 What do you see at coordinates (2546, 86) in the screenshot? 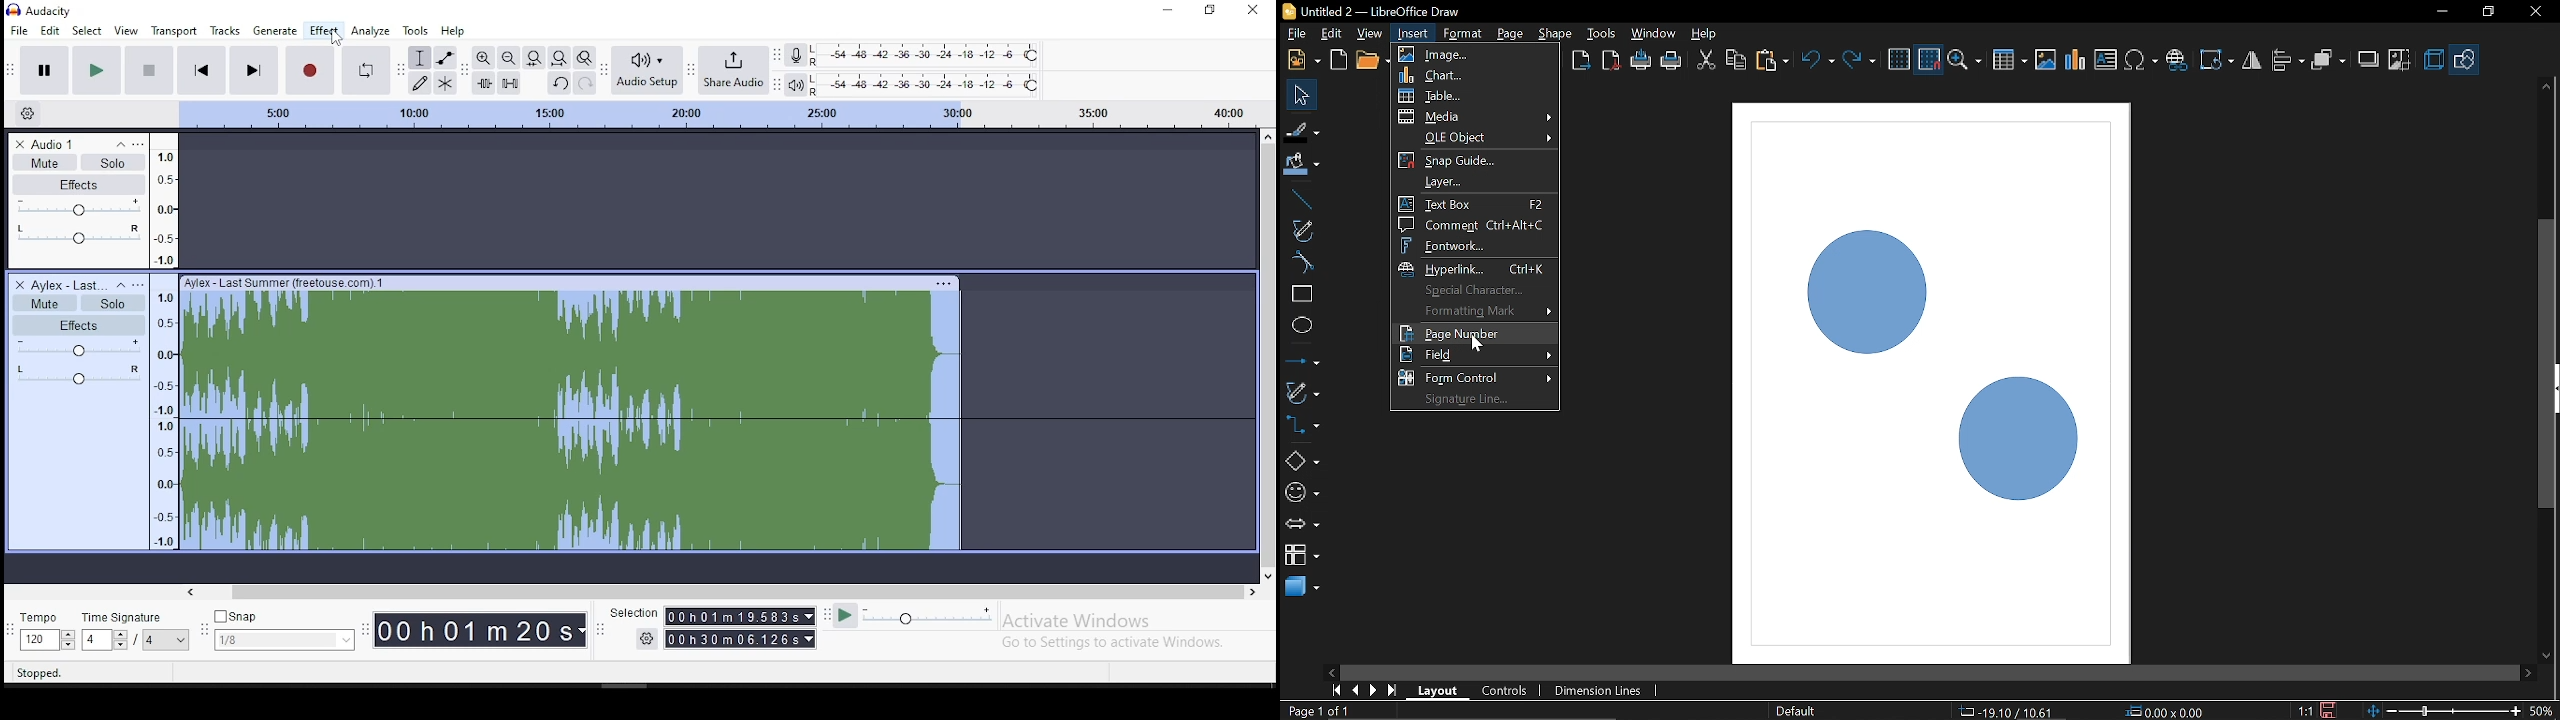
I see `Move up` at bounding box center [2546, 86].